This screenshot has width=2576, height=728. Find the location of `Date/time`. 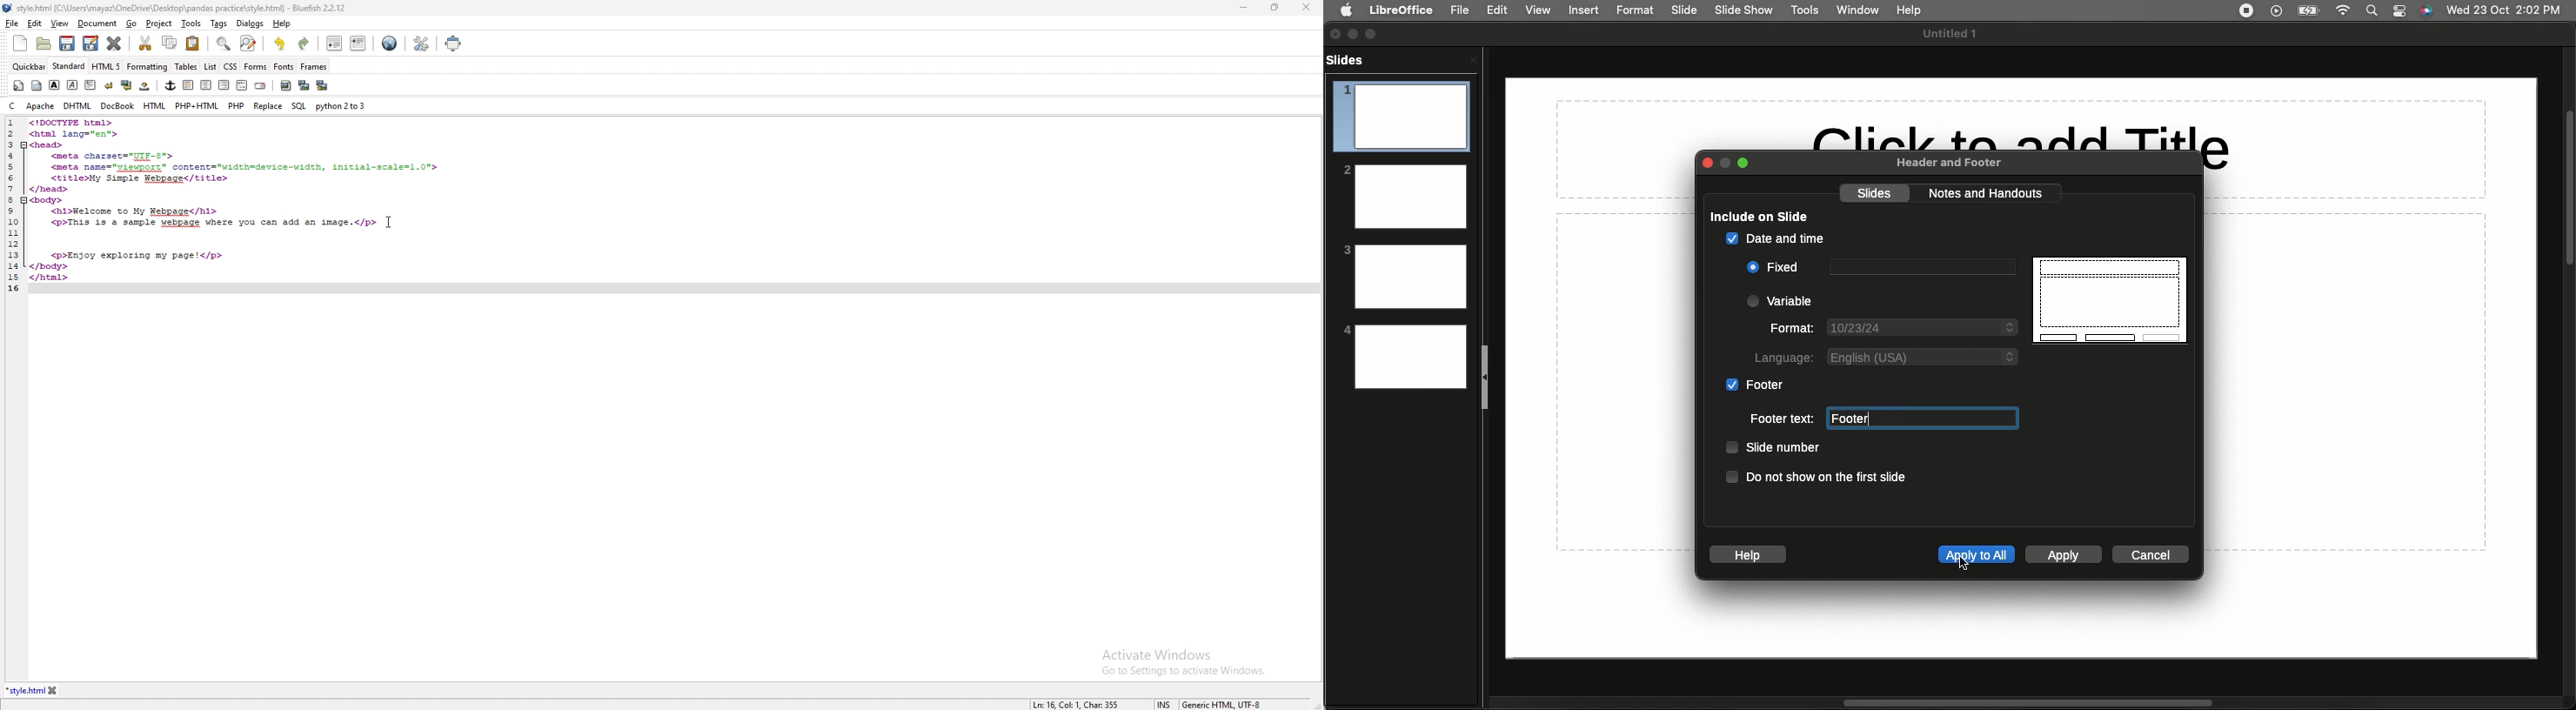

Date/time is located at coordinates (2504, 9).